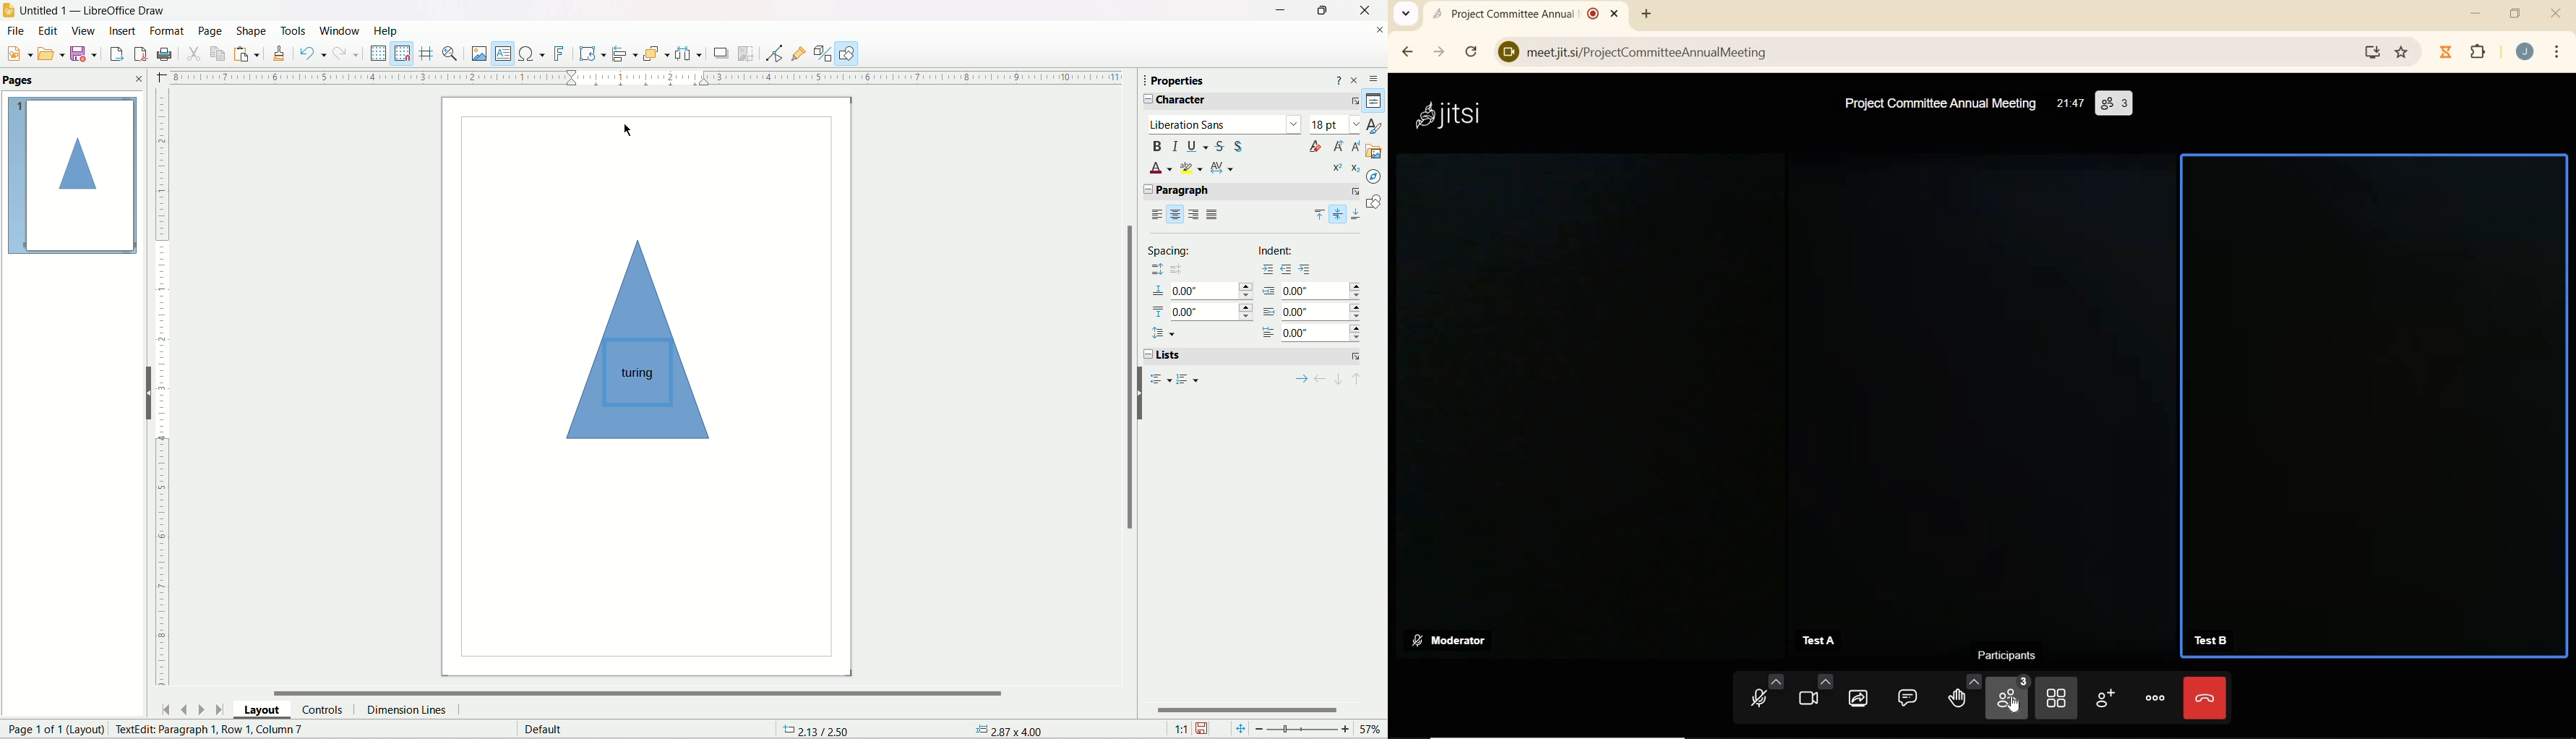 This screenshot has height=756, width=2576. I want to click on Hide, so click(1143, 392).